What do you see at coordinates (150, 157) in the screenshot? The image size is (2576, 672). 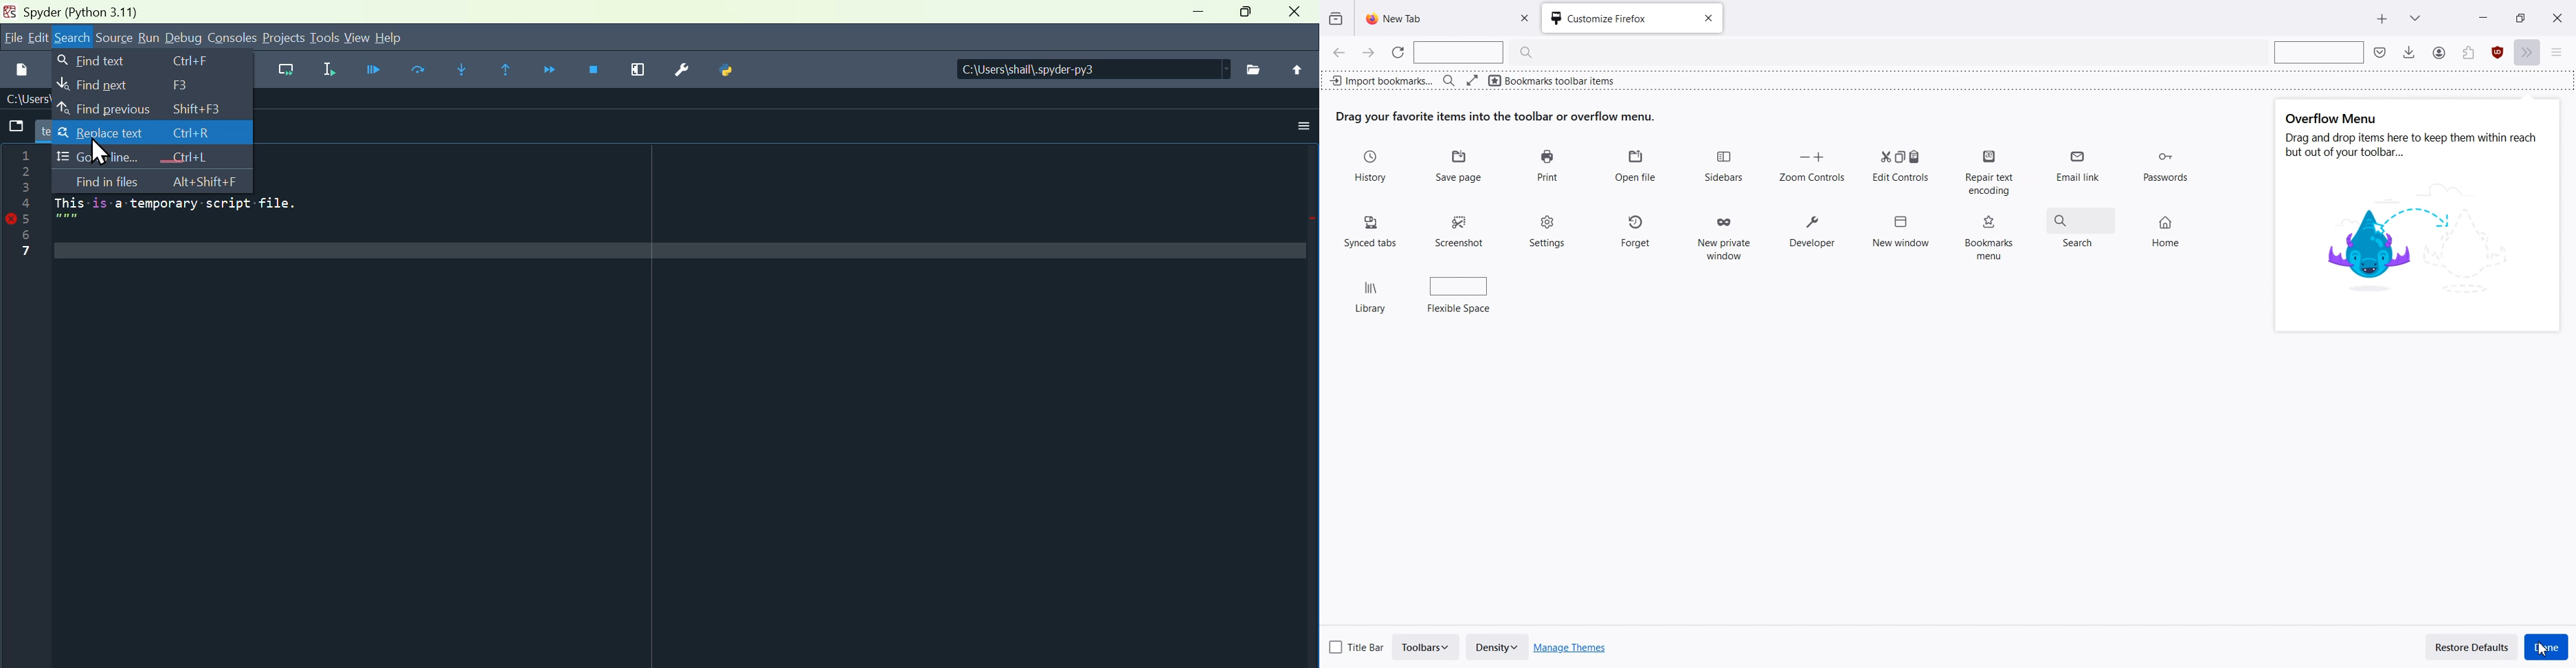 I see `go to line` at bounding box center [150, 157].